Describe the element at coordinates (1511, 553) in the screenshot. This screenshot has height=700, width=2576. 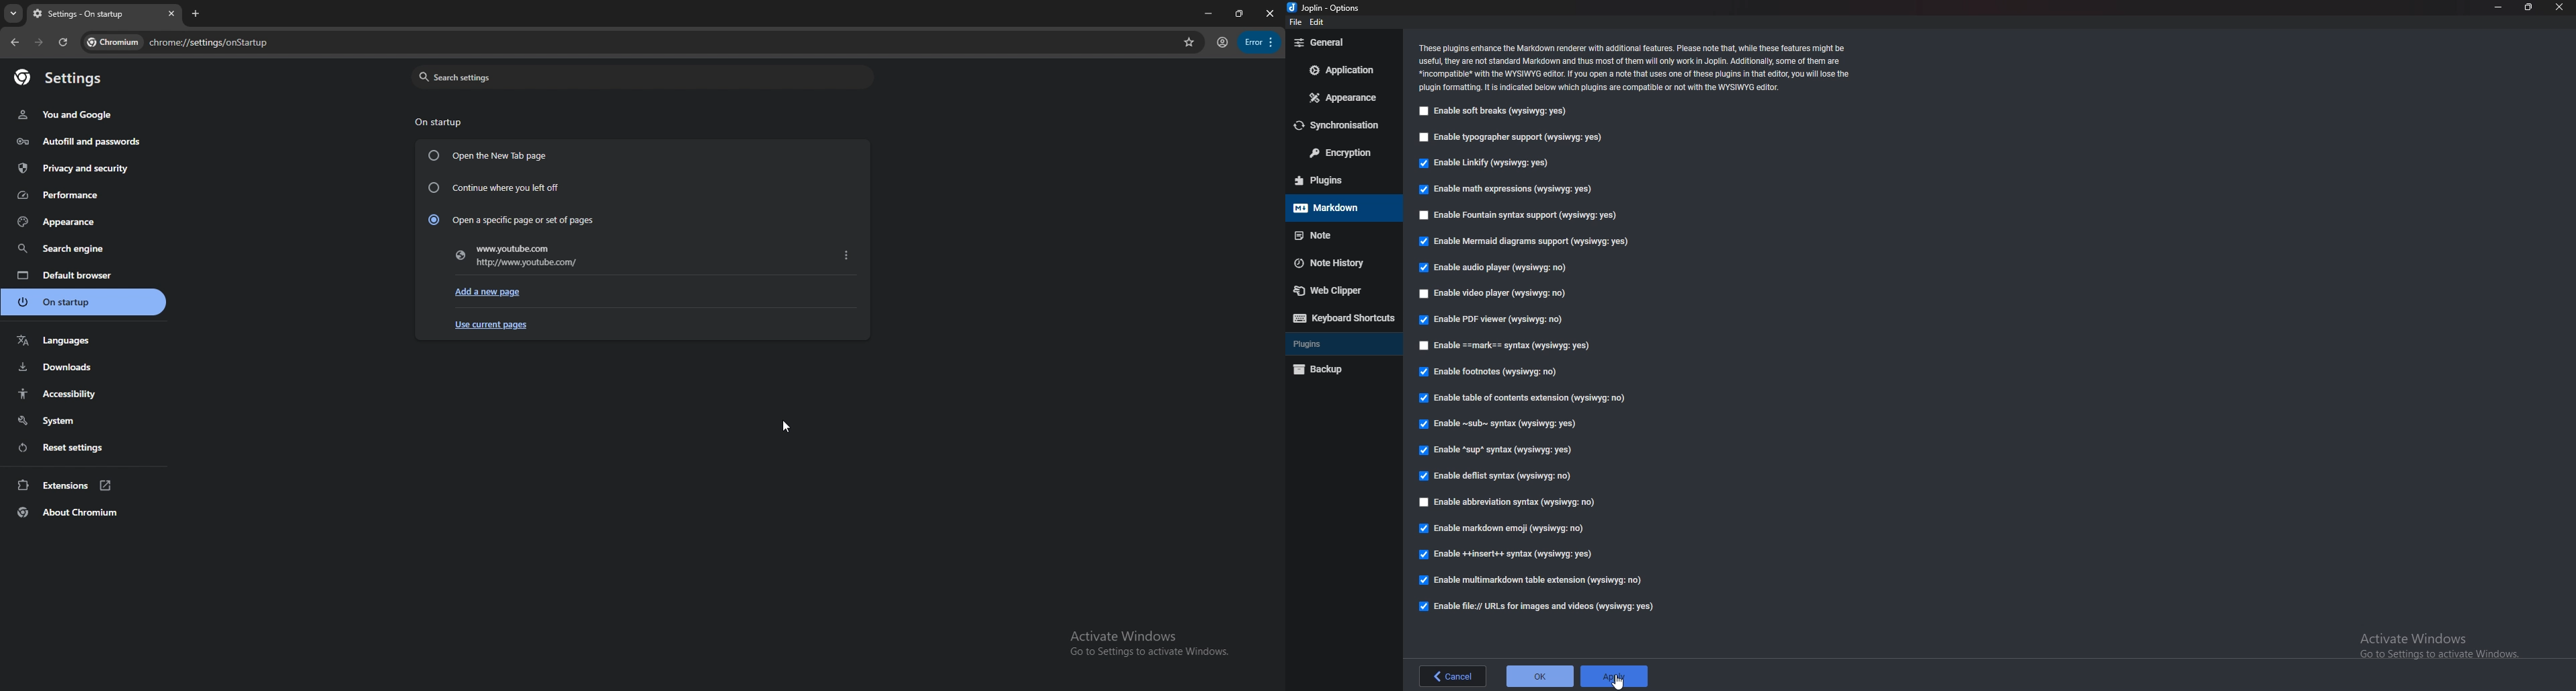
I see `Enable insert syntax` at that location.